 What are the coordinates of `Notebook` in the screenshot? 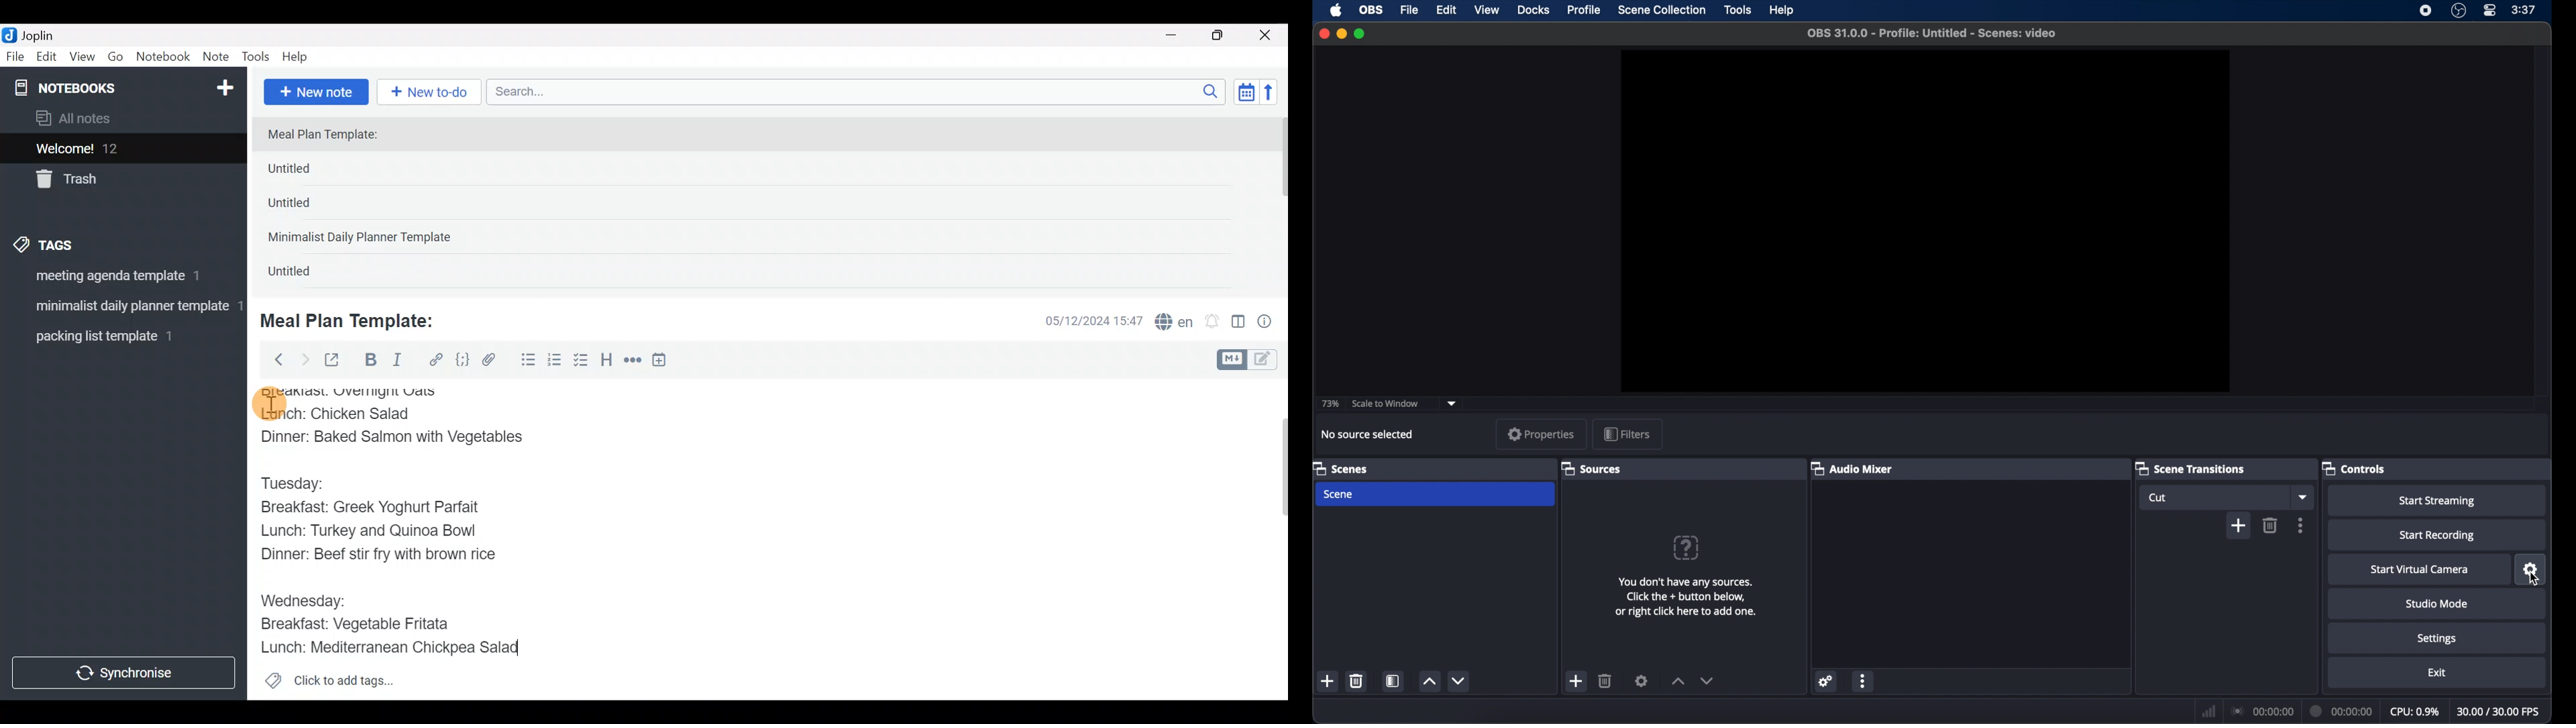 It's located at (164, 57).